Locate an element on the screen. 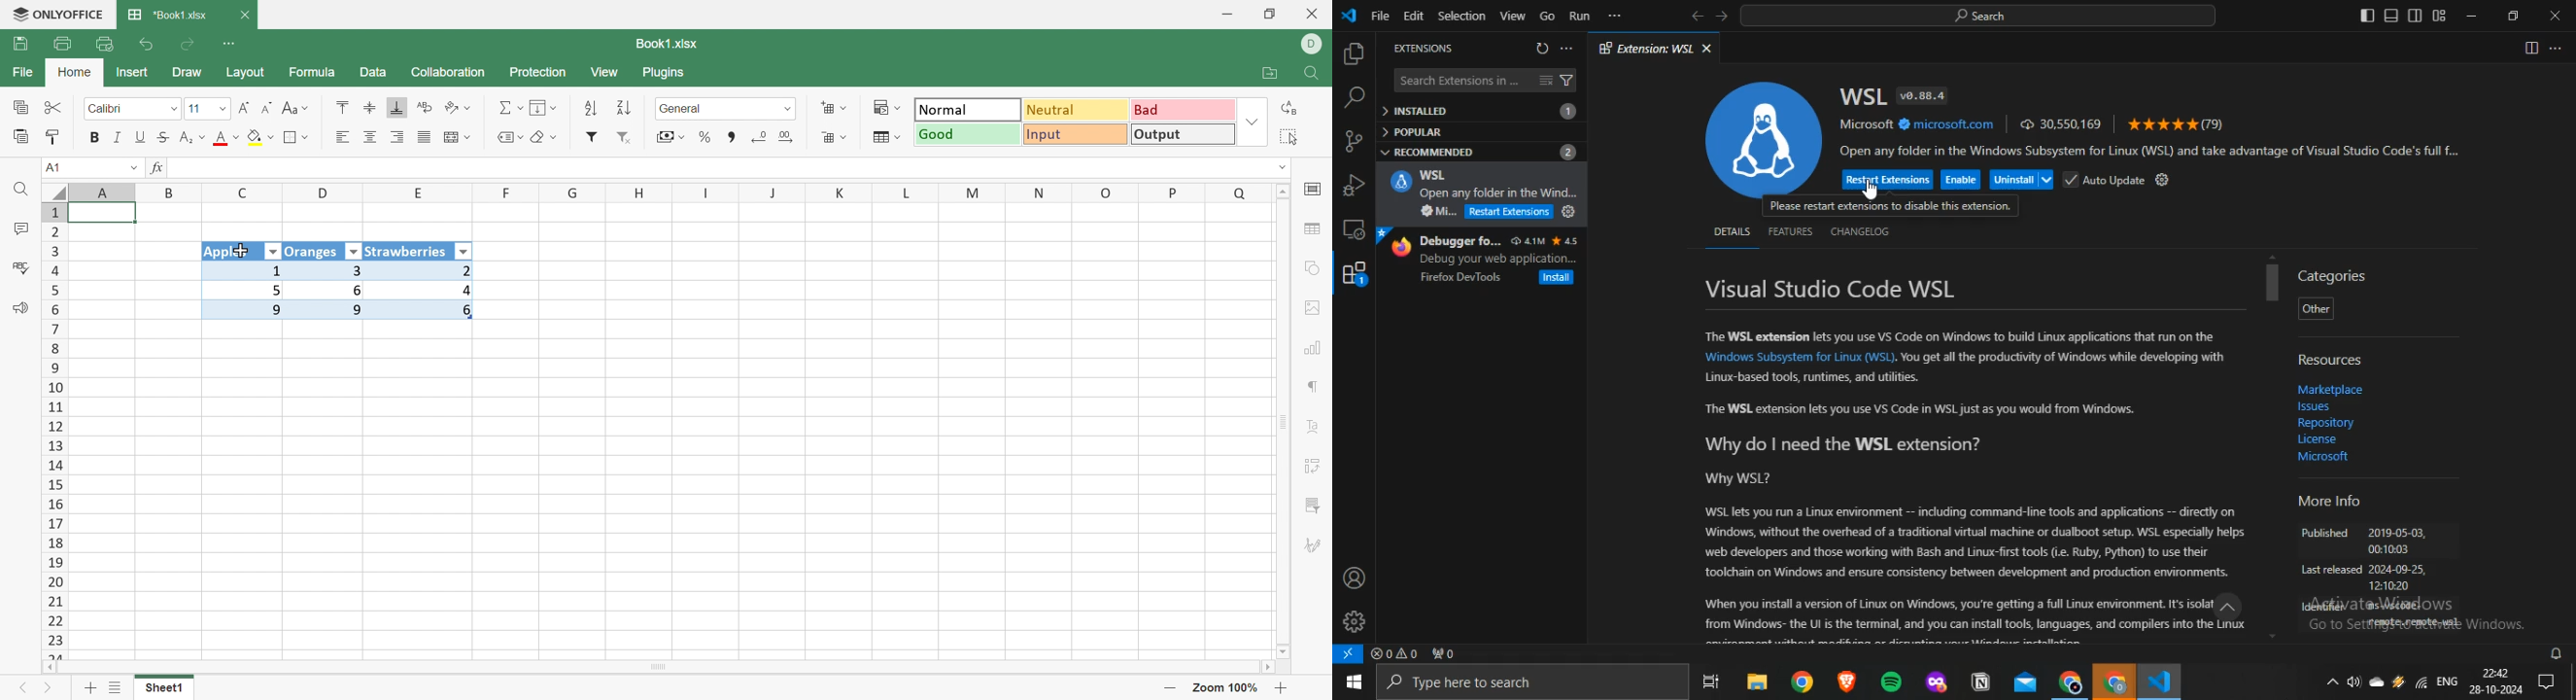 The width and height of the screenshot is (2576, 700). Delete cells is located at coordinates (832, 139).